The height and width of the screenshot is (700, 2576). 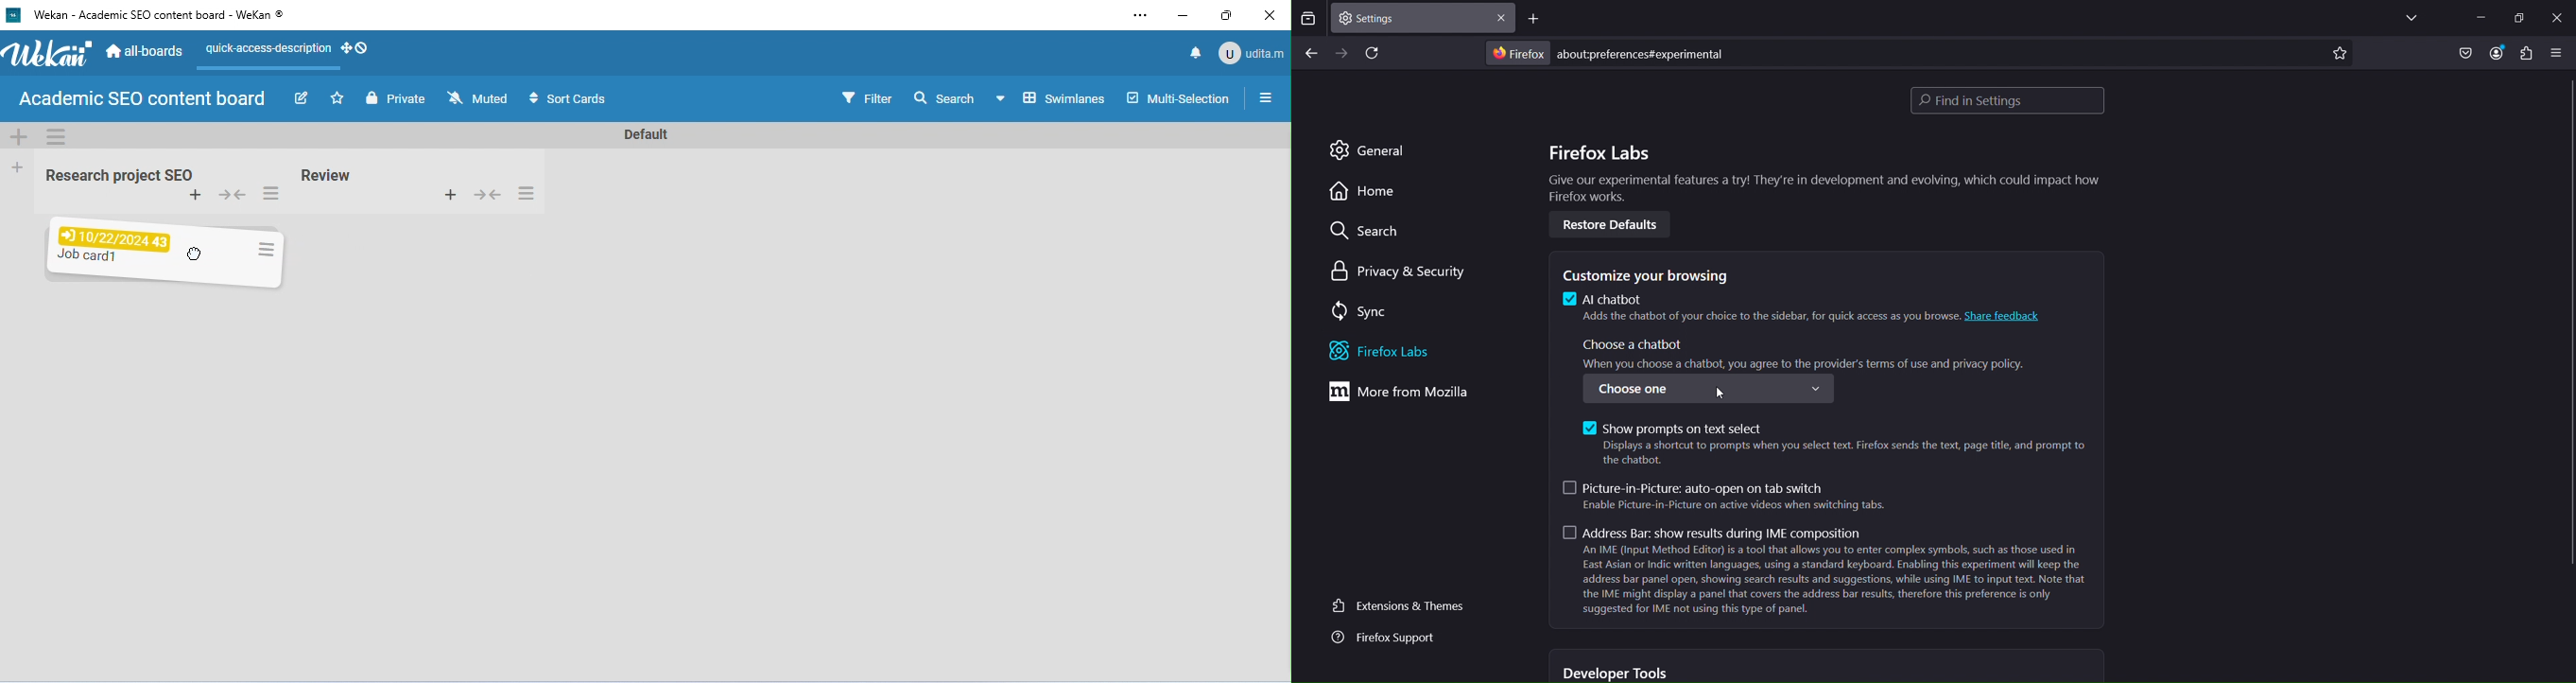 I want to click on board name: Academic SEO content board, so click(x=141, y=99).